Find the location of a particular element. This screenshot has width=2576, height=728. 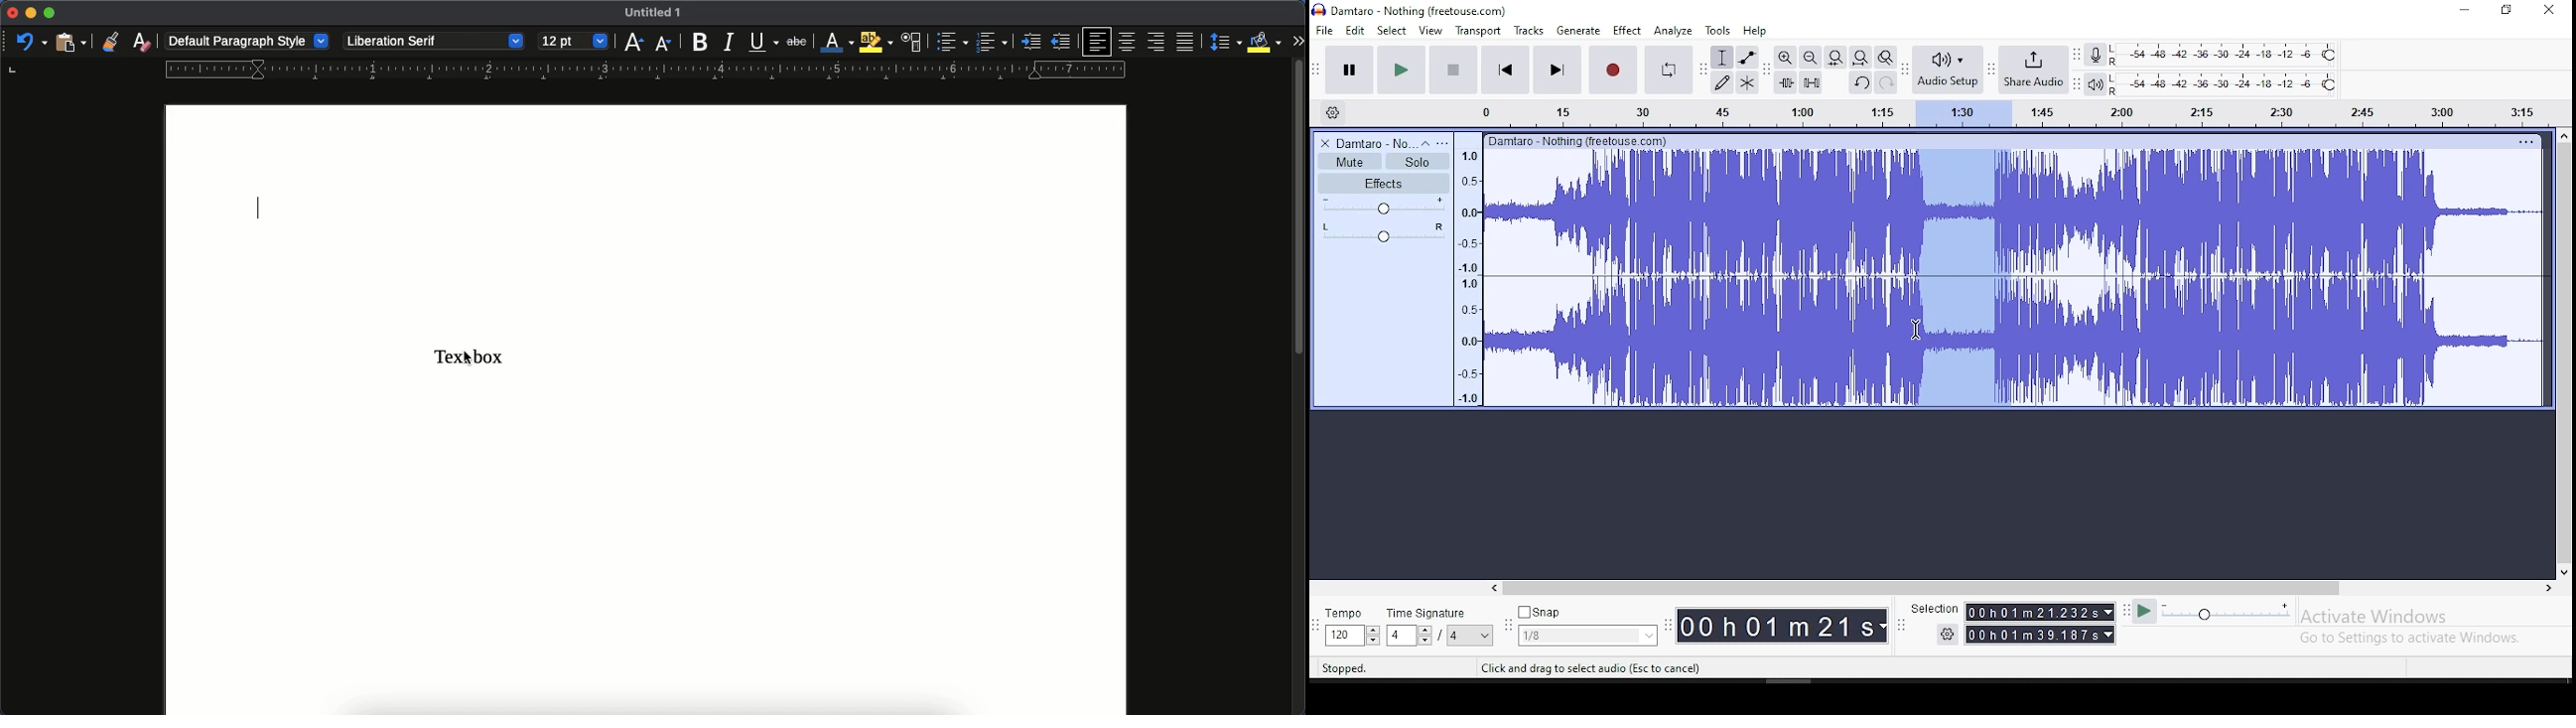

guide is located at coordinates (643, 70).